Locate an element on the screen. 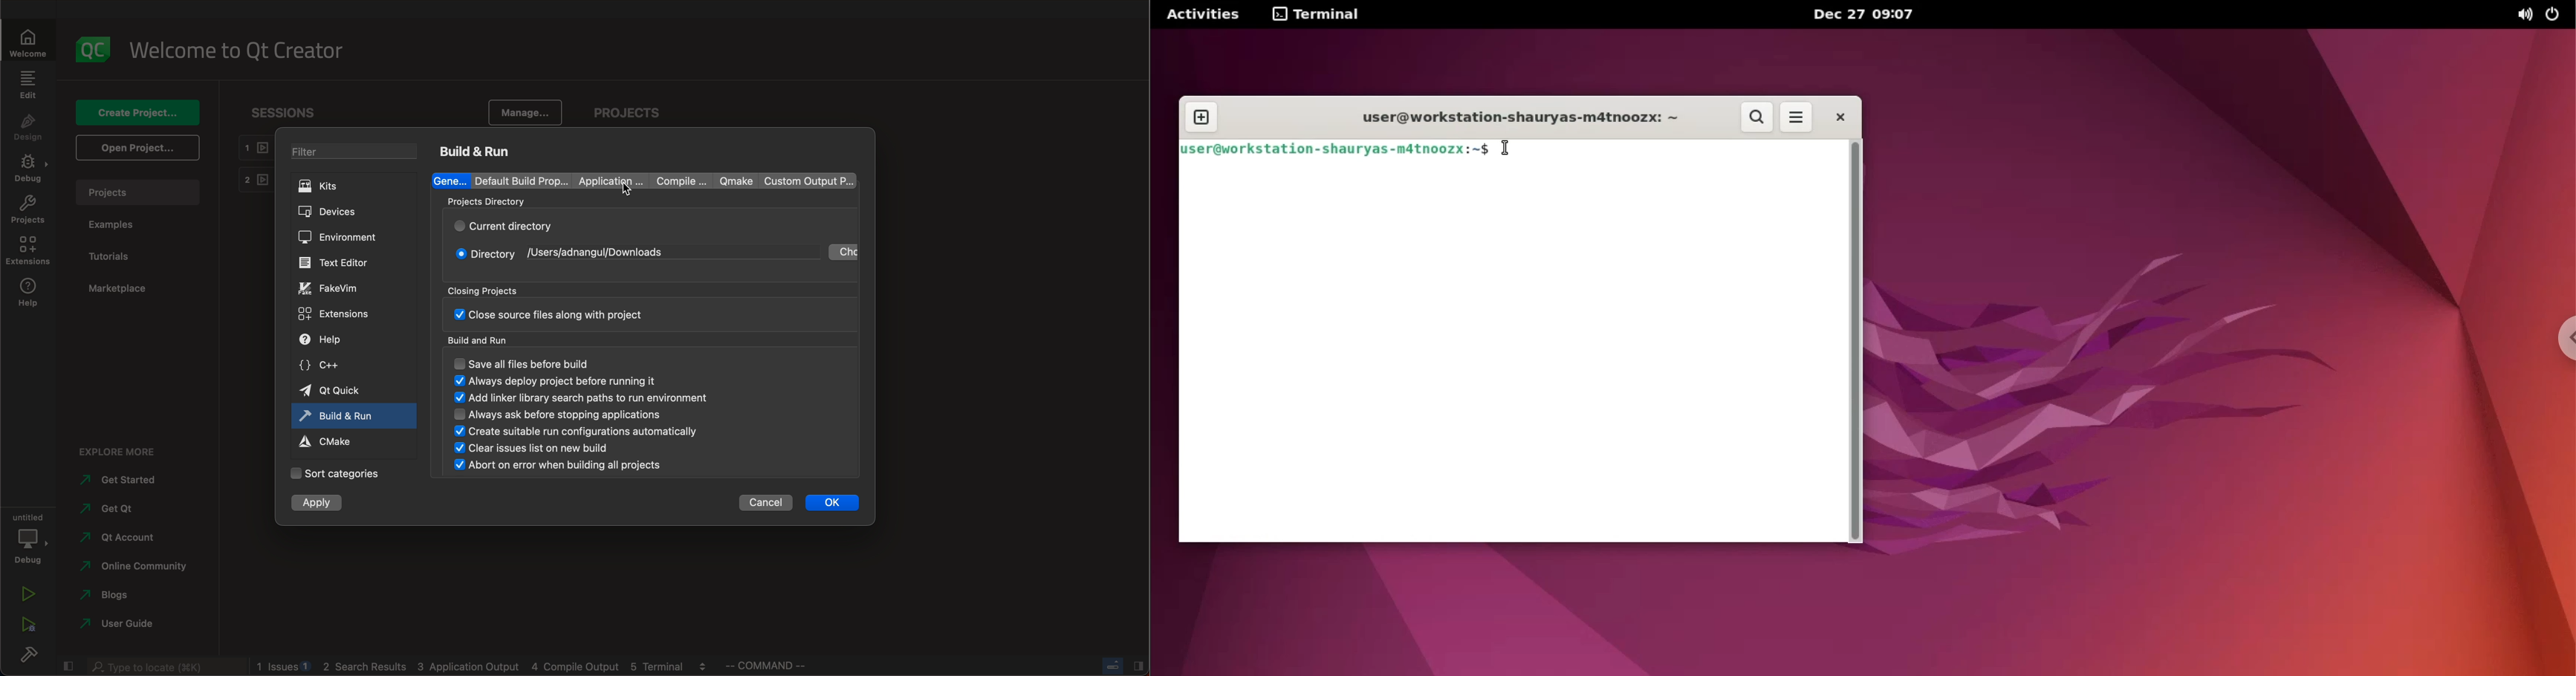  welcome is located at coordinates (239, 51).